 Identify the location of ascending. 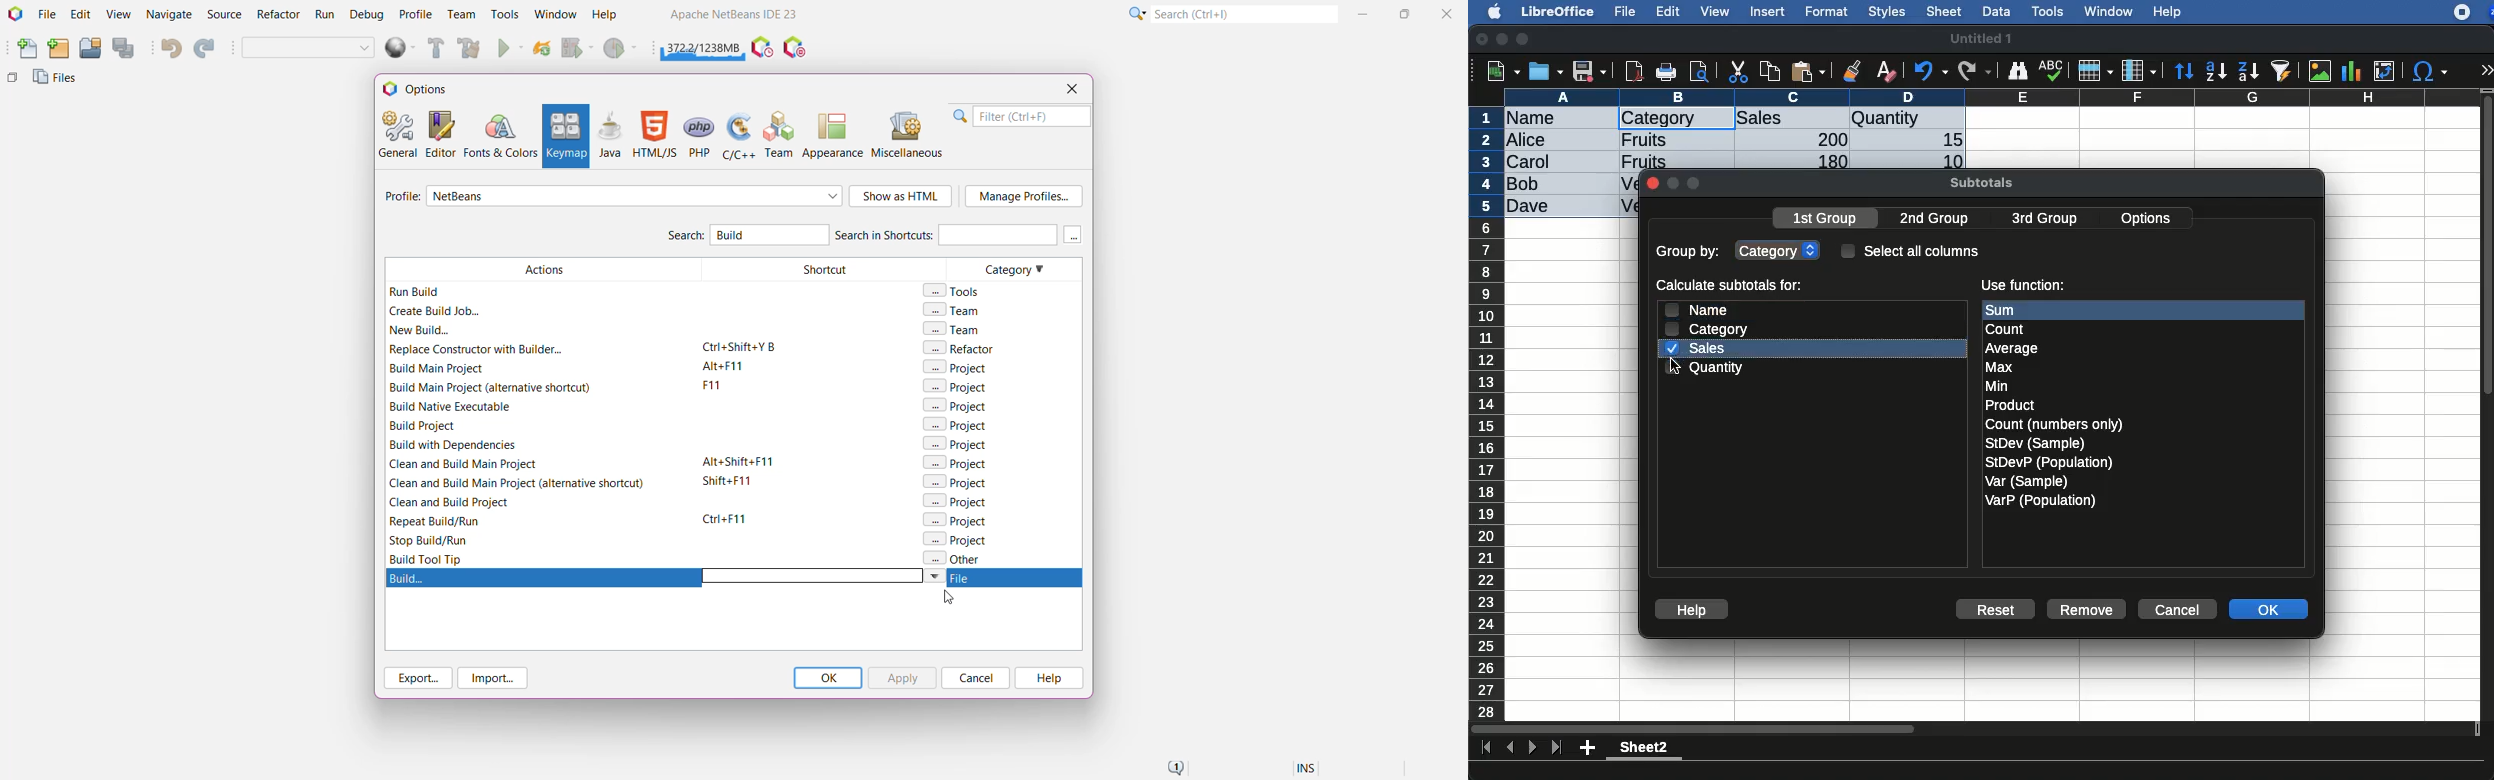
(2216, 70).